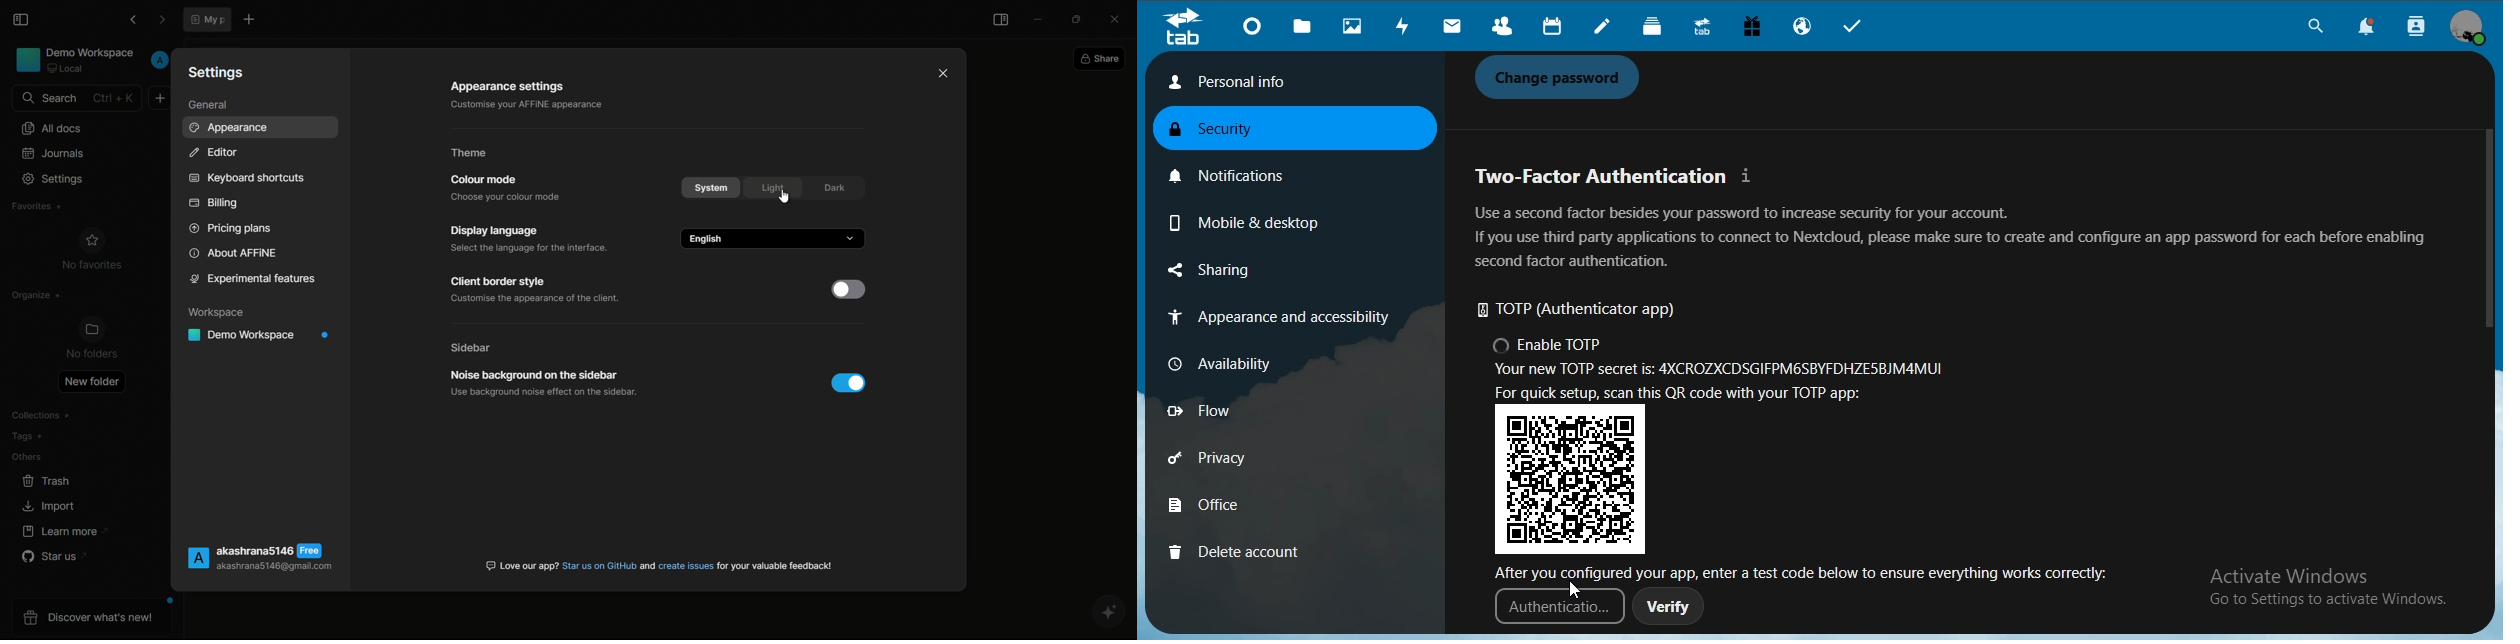 The height and width of the screenshot is (644, 2520). What do you see at coordinates (1705, 29) in the screenshot?
I see `upgrade` at bounding box center [1705, 29].